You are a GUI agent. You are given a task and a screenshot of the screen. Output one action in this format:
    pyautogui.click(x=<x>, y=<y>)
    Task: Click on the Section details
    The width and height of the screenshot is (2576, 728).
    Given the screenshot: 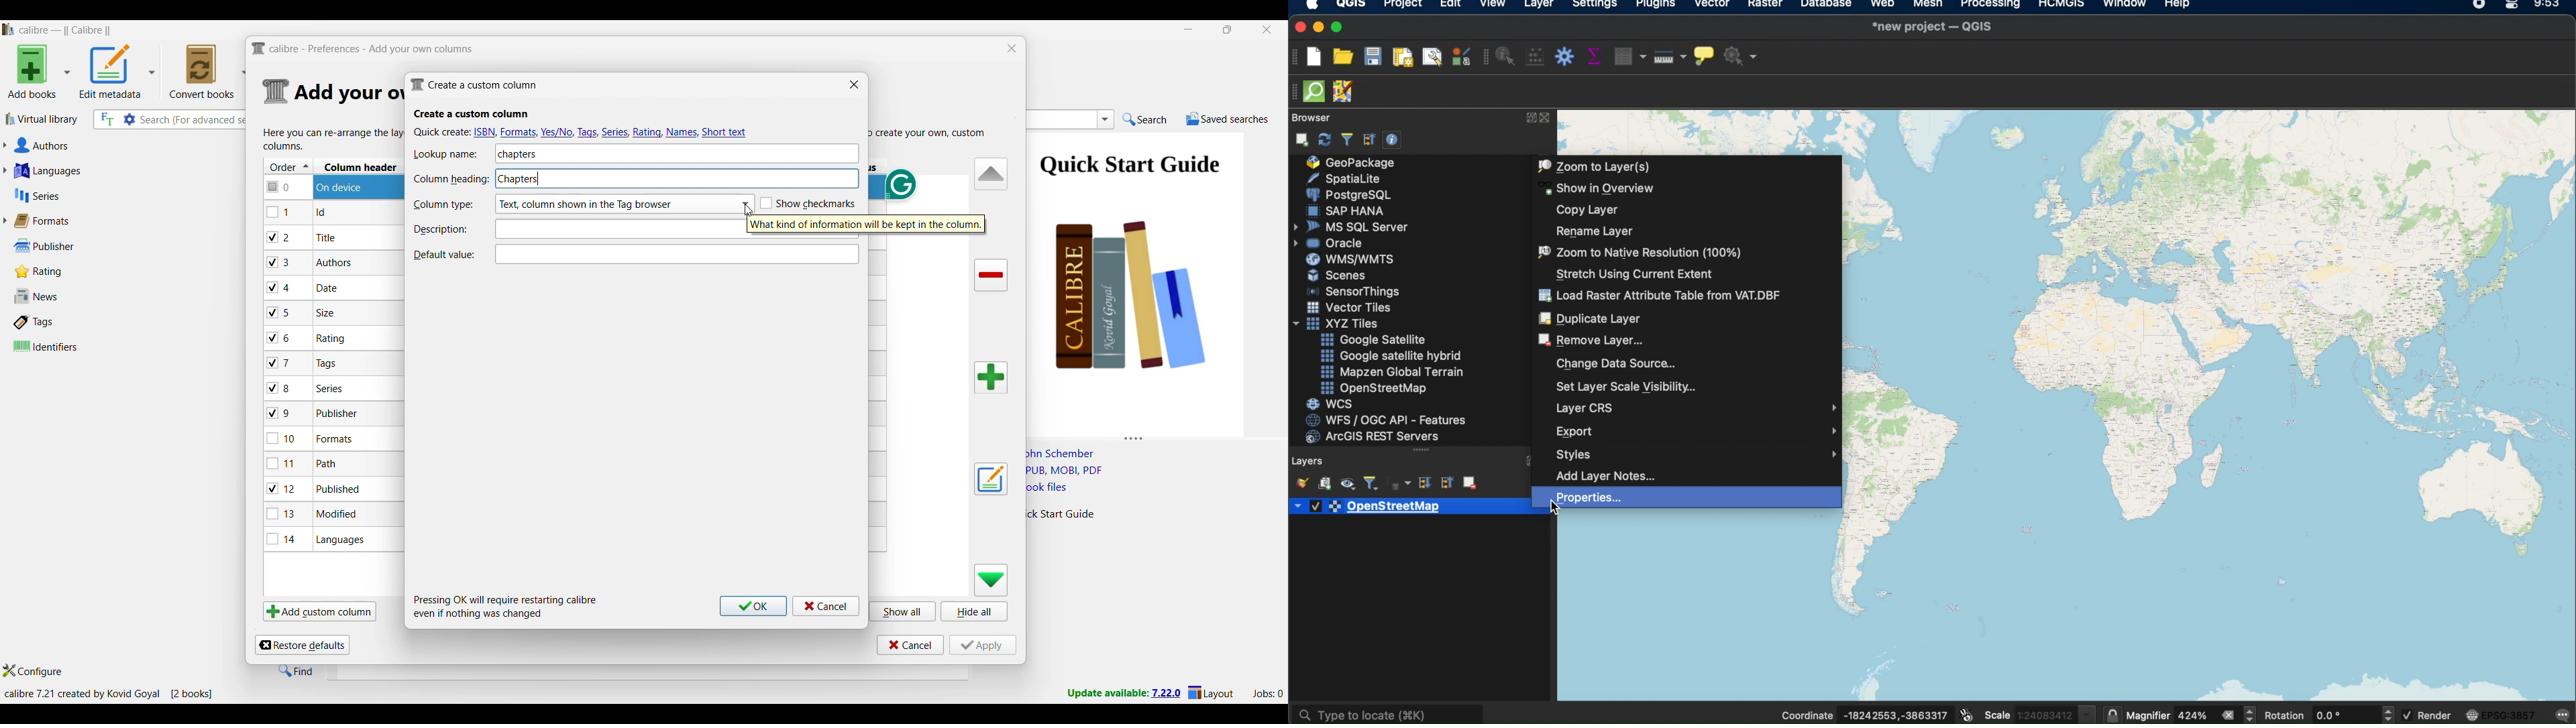 What is the action you would take?
    pyautogui.click(x=347, y=93)
    